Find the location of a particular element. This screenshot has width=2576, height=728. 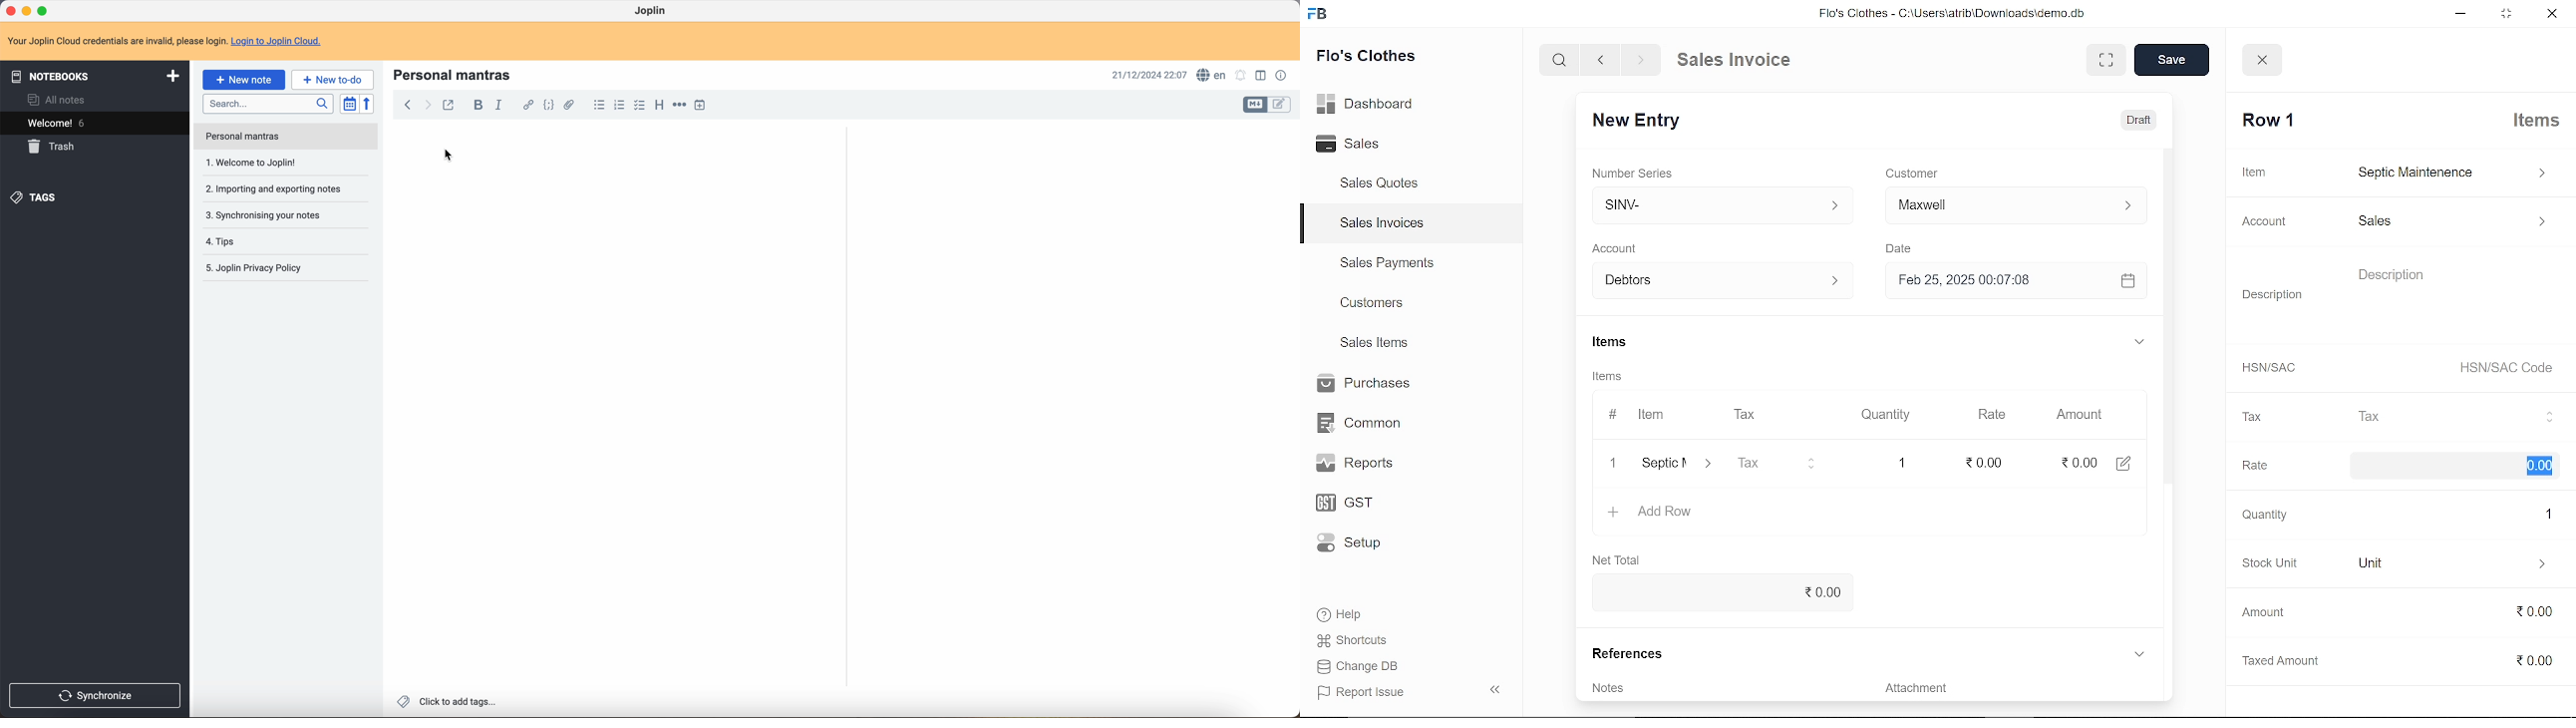

Report Issue is located at coordinates (1361, 691).